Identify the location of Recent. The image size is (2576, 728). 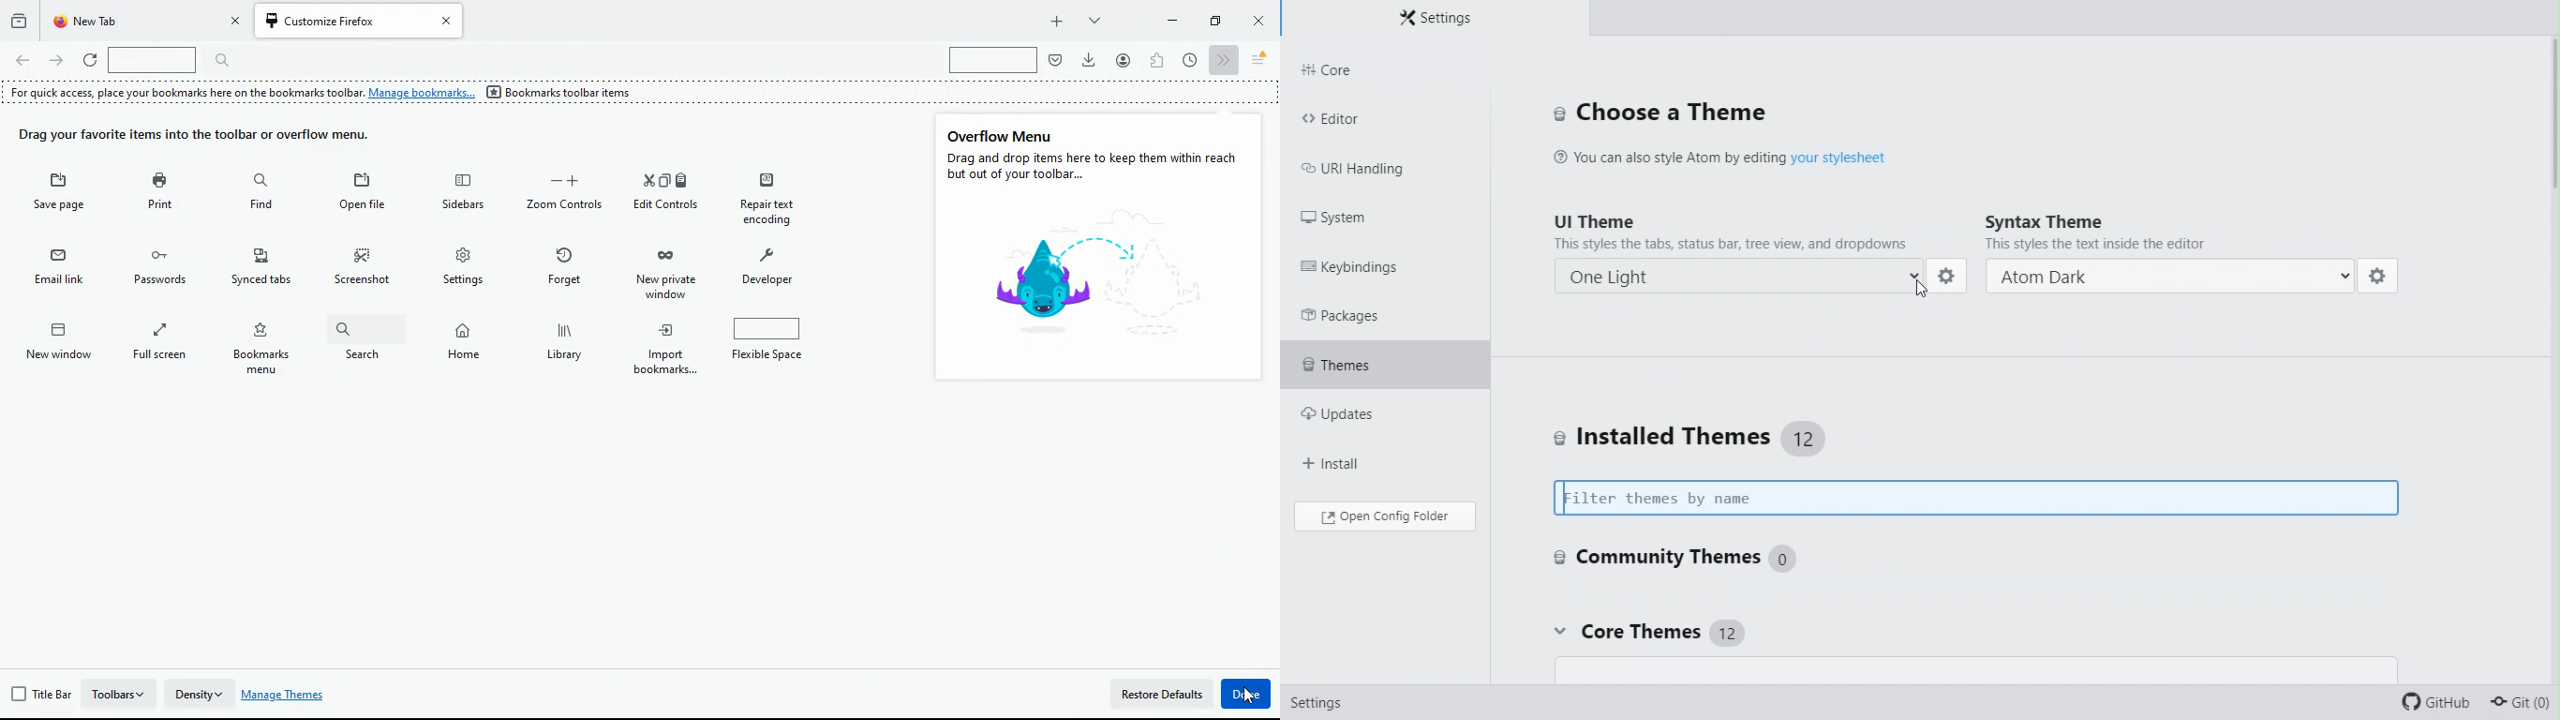
(1190, 59).